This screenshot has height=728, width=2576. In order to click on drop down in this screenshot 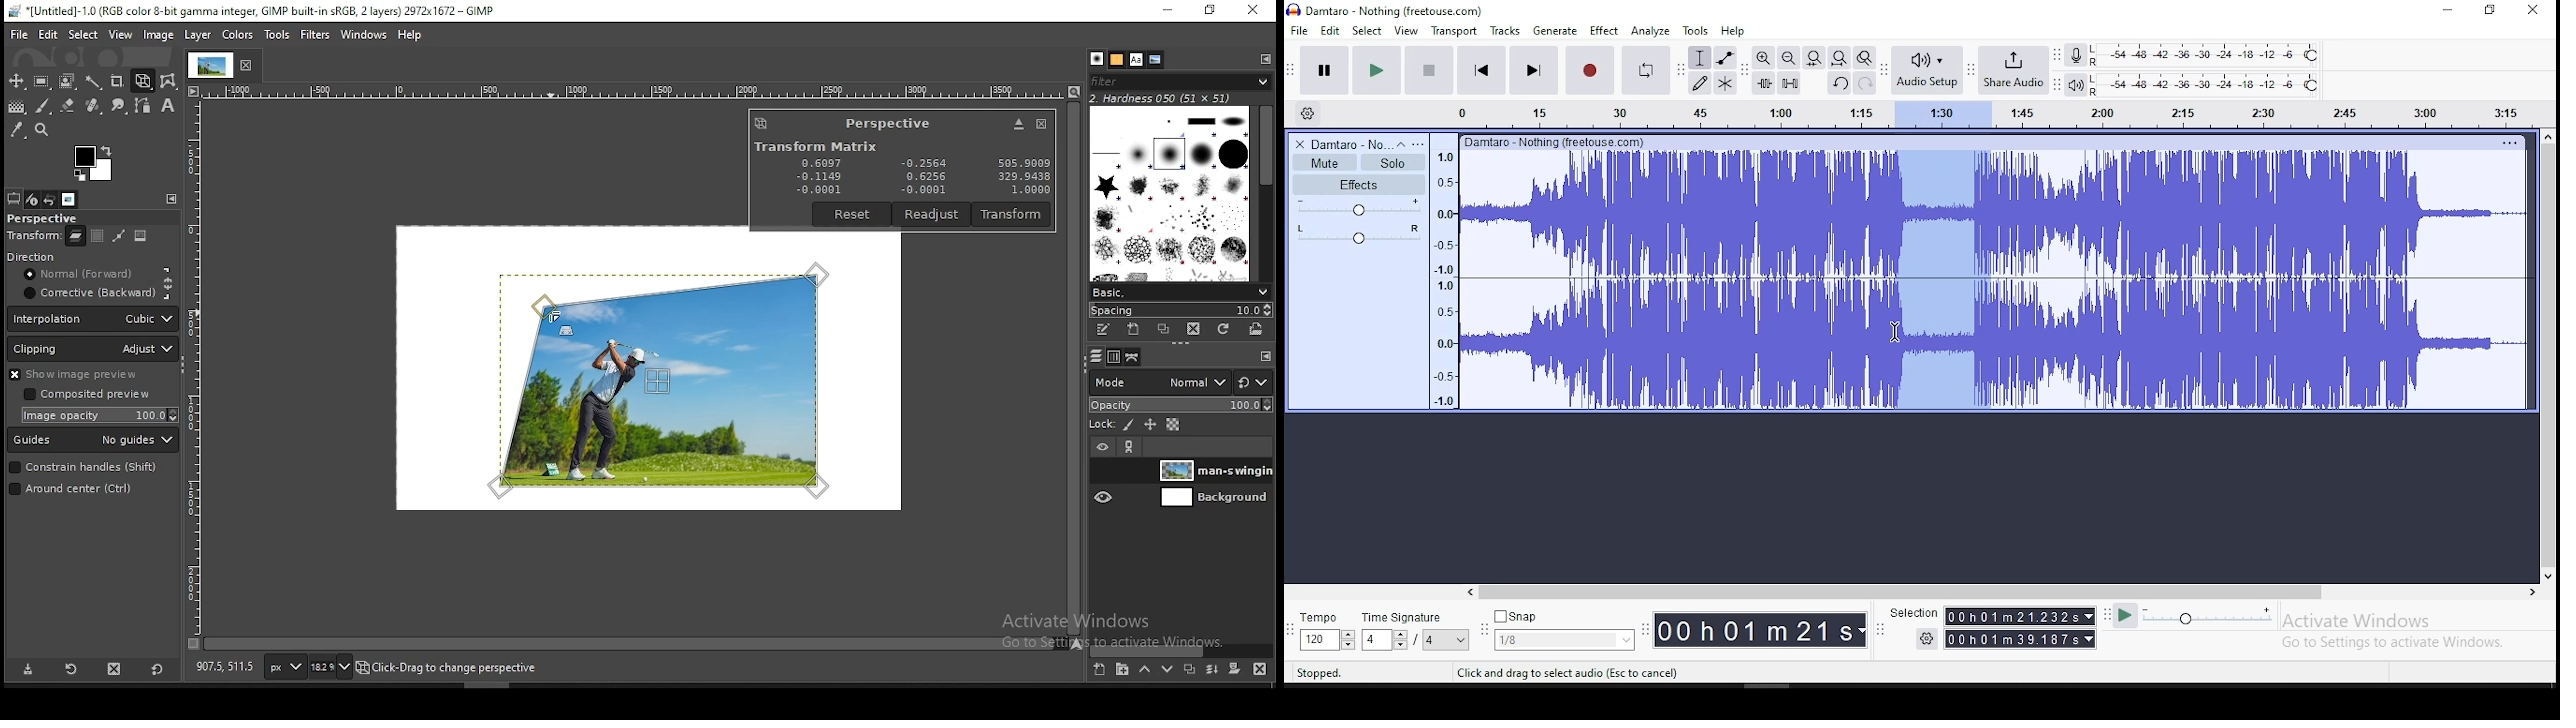, I will do `click(2087, 616)`.